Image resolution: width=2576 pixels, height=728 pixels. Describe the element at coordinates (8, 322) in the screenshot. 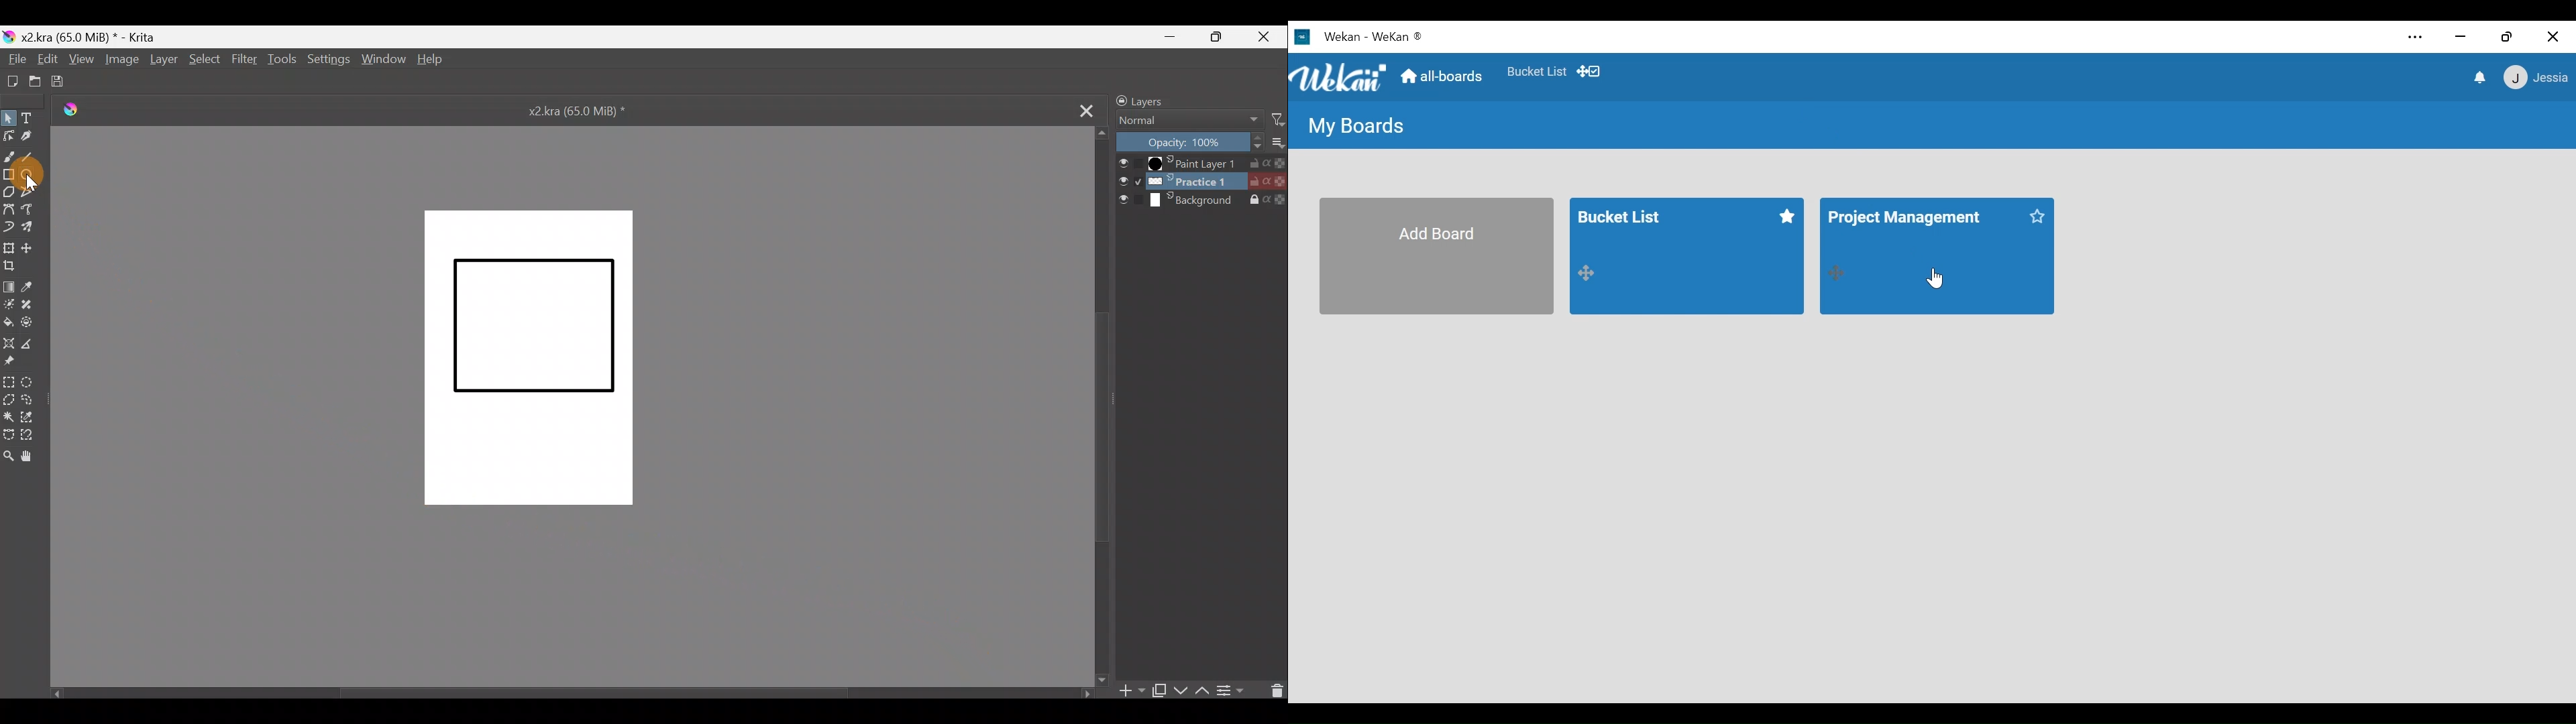

I see `Fill a contiguous area of colour with colour/fill a selection` at that location.